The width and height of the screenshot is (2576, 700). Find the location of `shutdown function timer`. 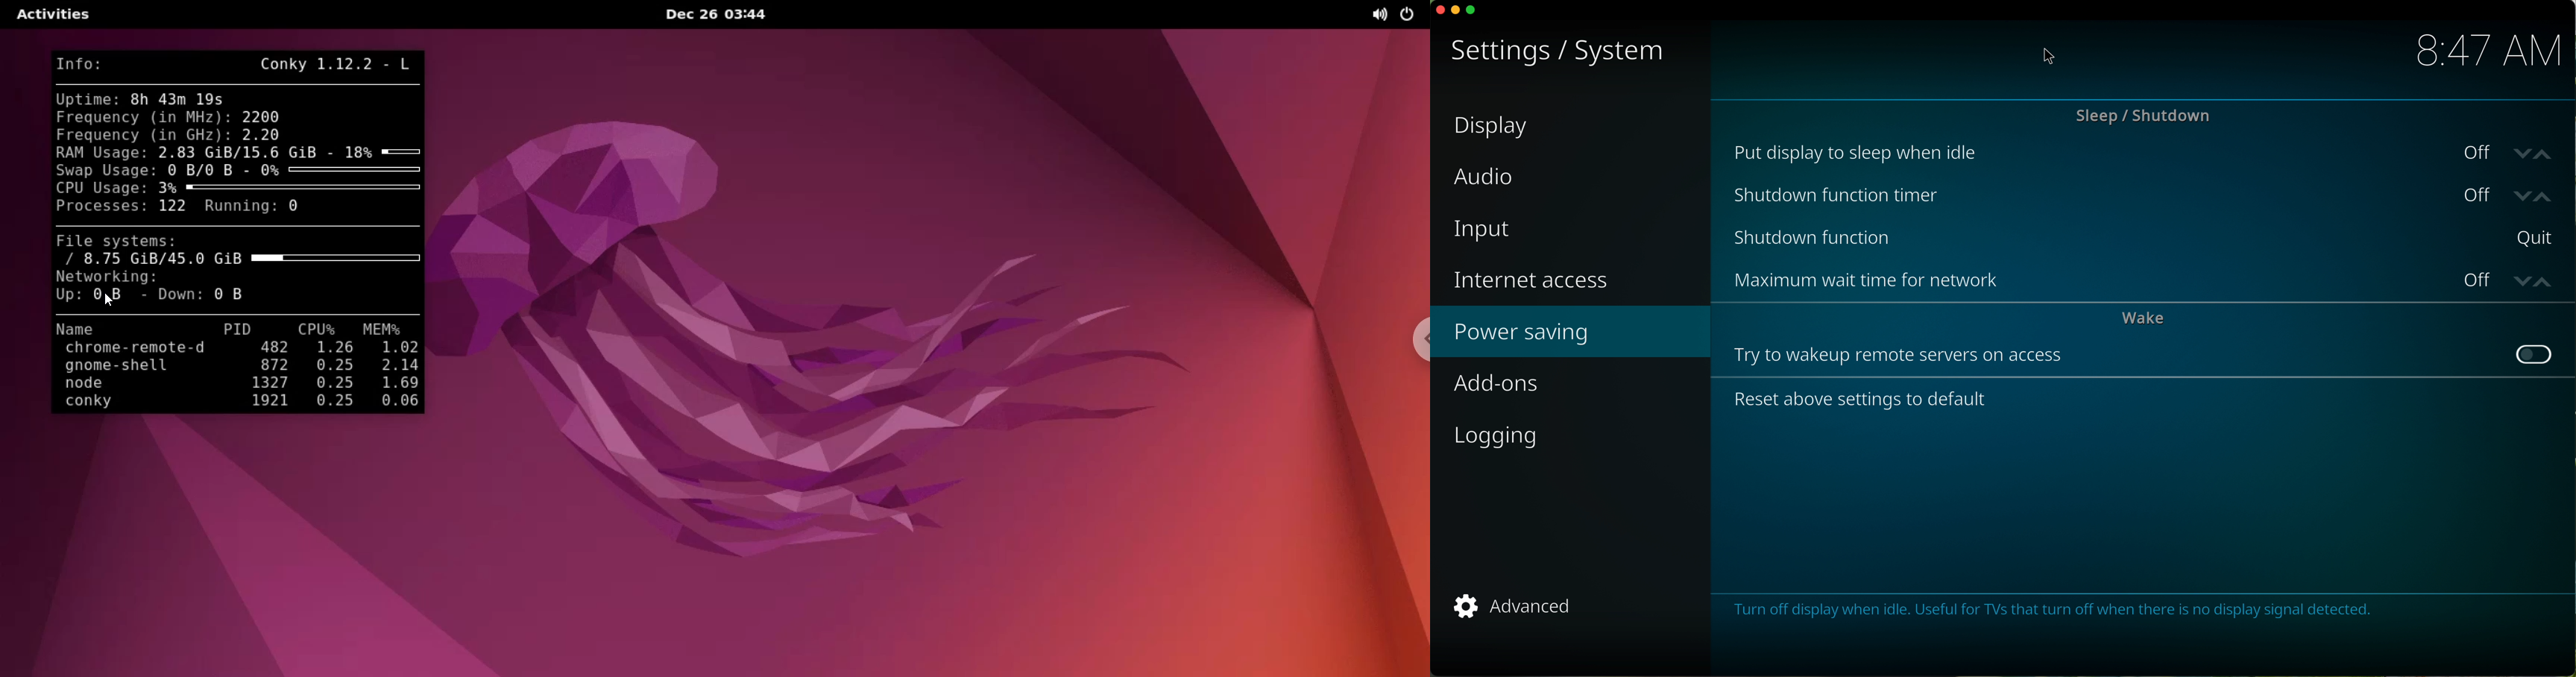

shutdown function timer is located at coordinates (1837, 196).